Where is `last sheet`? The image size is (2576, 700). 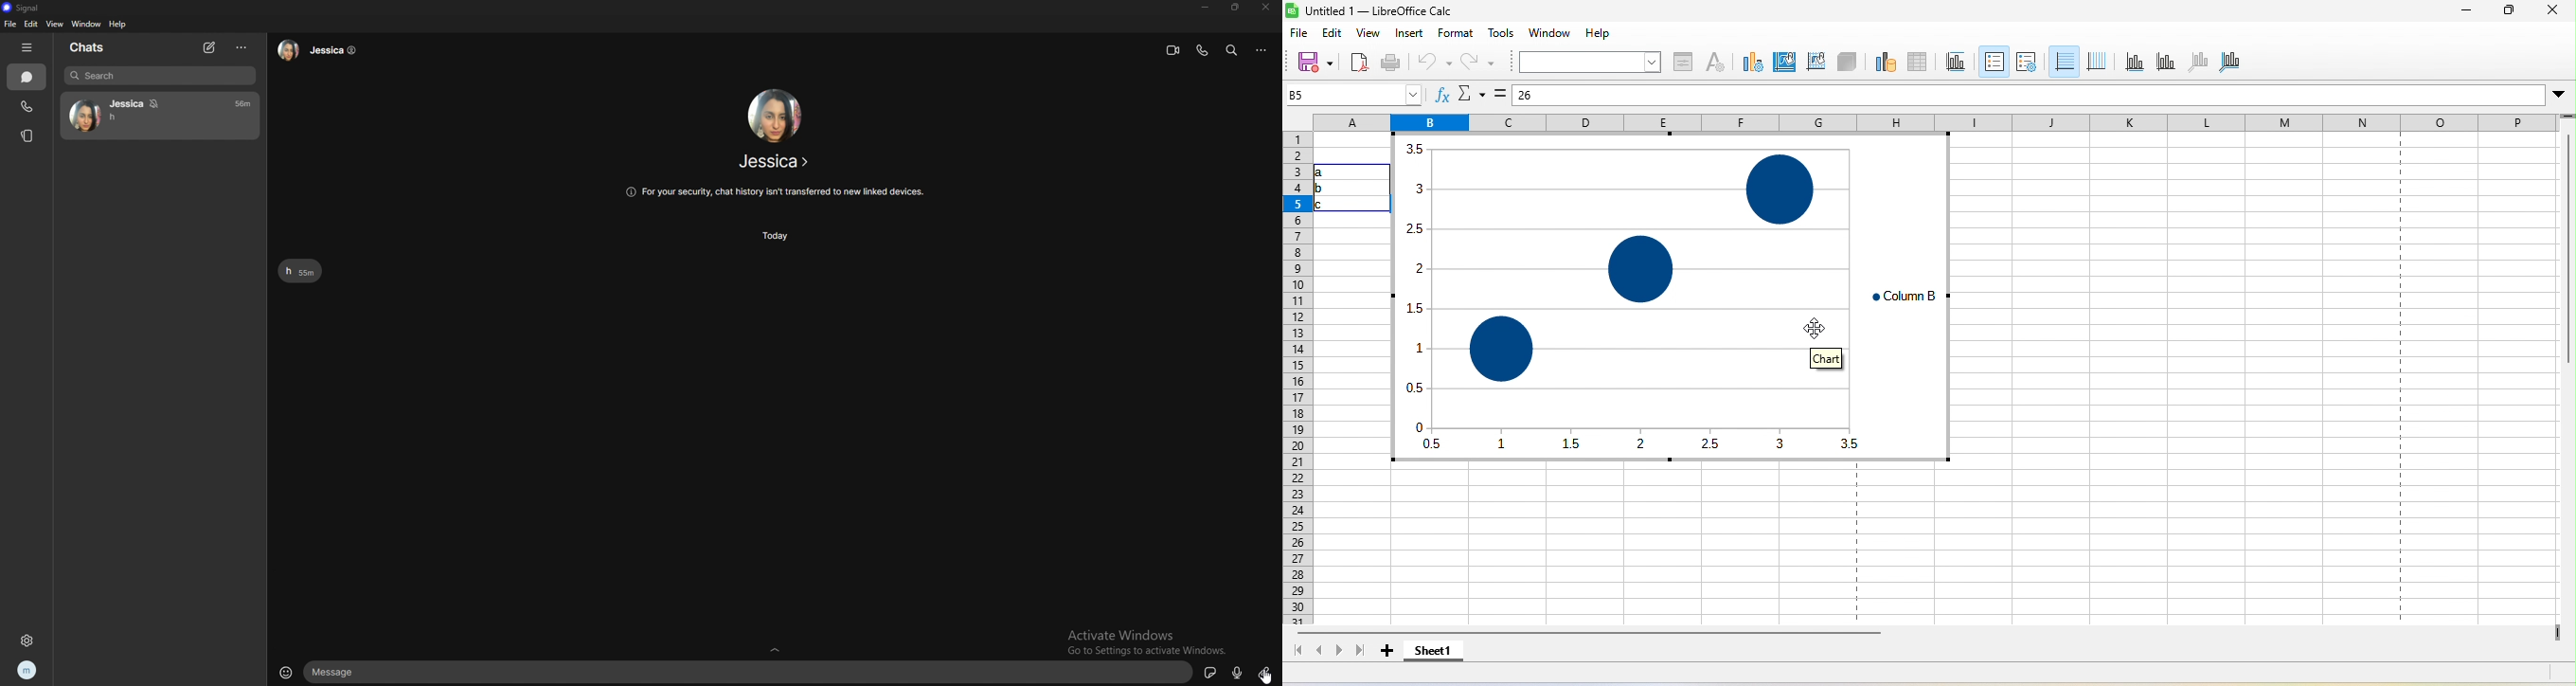 last sheet is located at coordinates (1362, 653).